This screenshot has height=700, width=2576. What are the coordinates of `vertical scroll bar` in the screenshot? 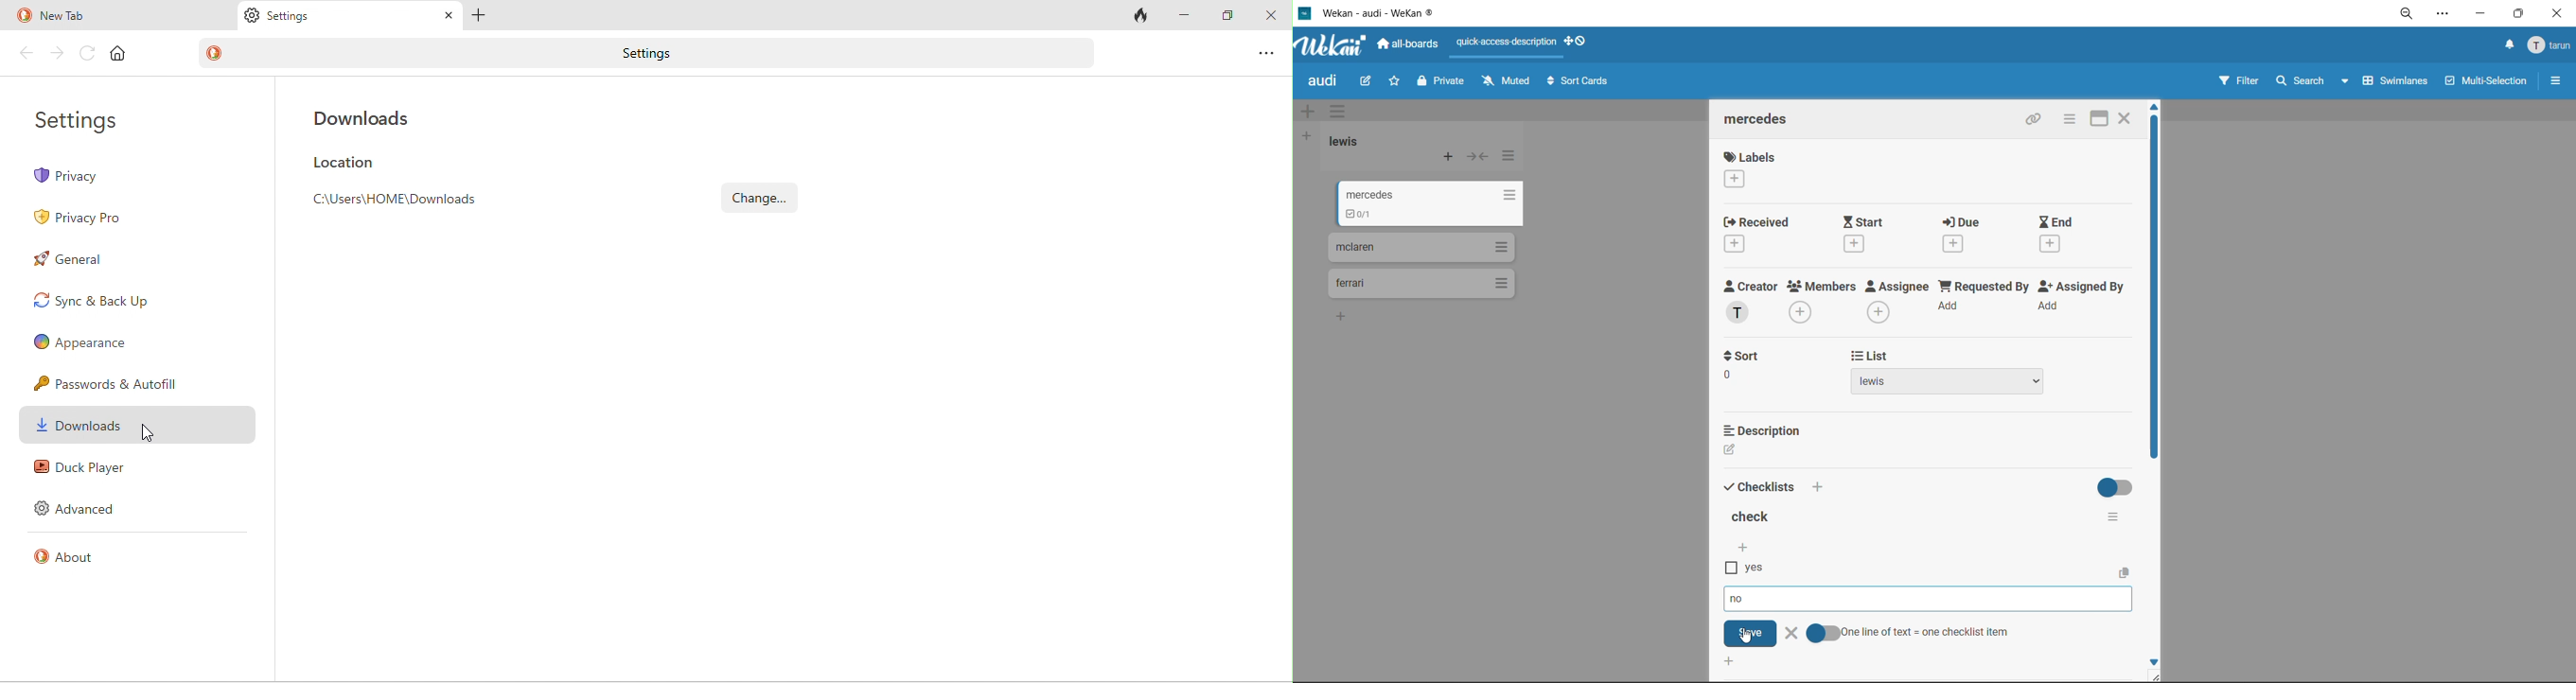 It's located at (2154, 297).